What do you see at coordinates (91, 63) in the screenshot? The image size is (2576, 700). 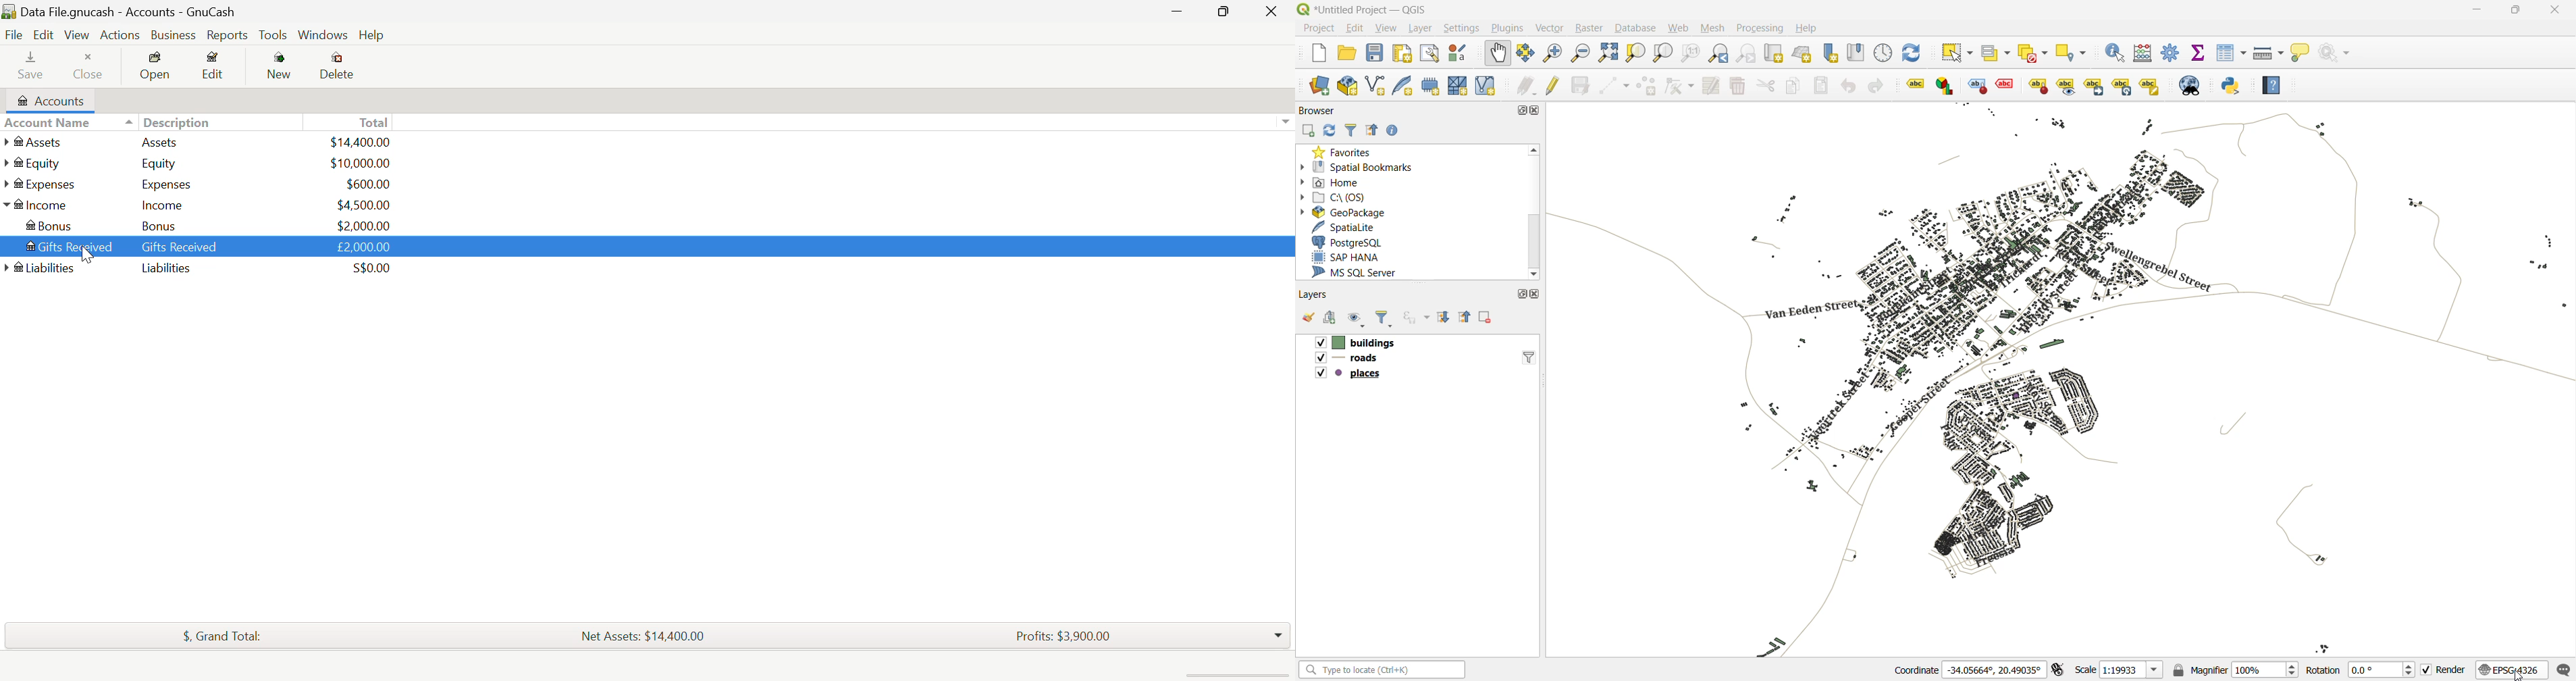 I see `Close` at bounding box center [91, 63].